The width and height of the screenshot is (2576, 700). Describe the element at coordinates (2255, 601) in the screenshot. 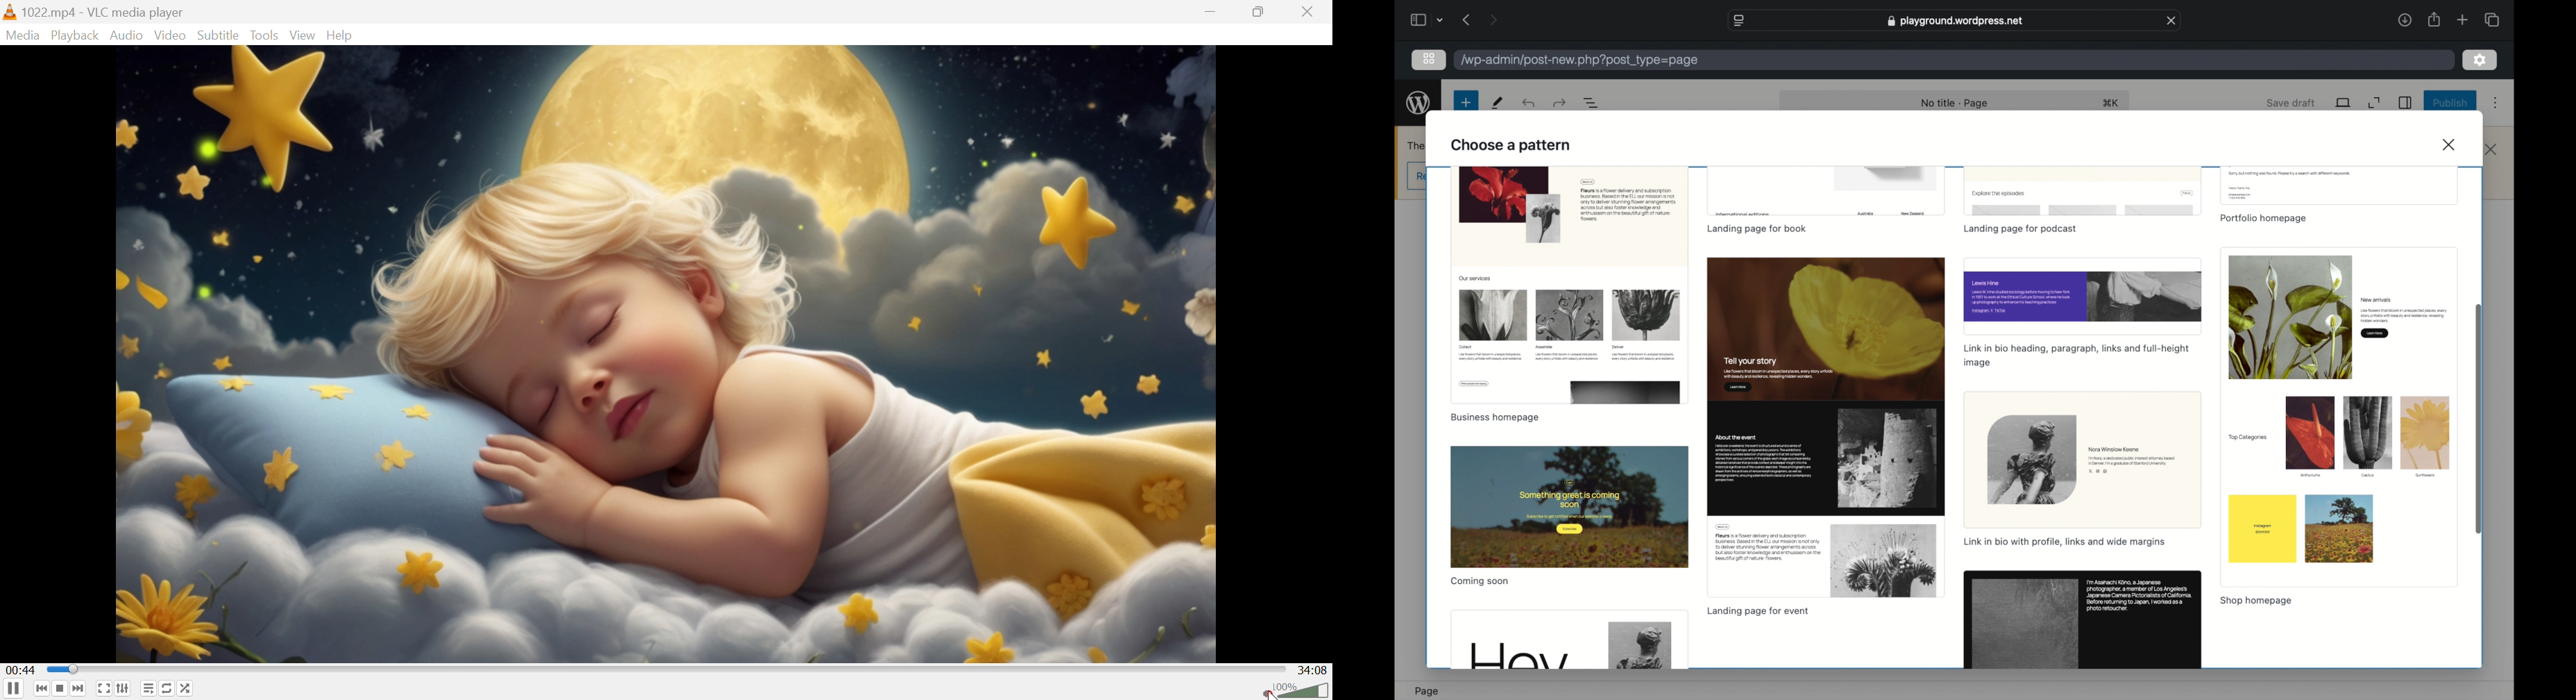

I see `shop homepage` at that location.